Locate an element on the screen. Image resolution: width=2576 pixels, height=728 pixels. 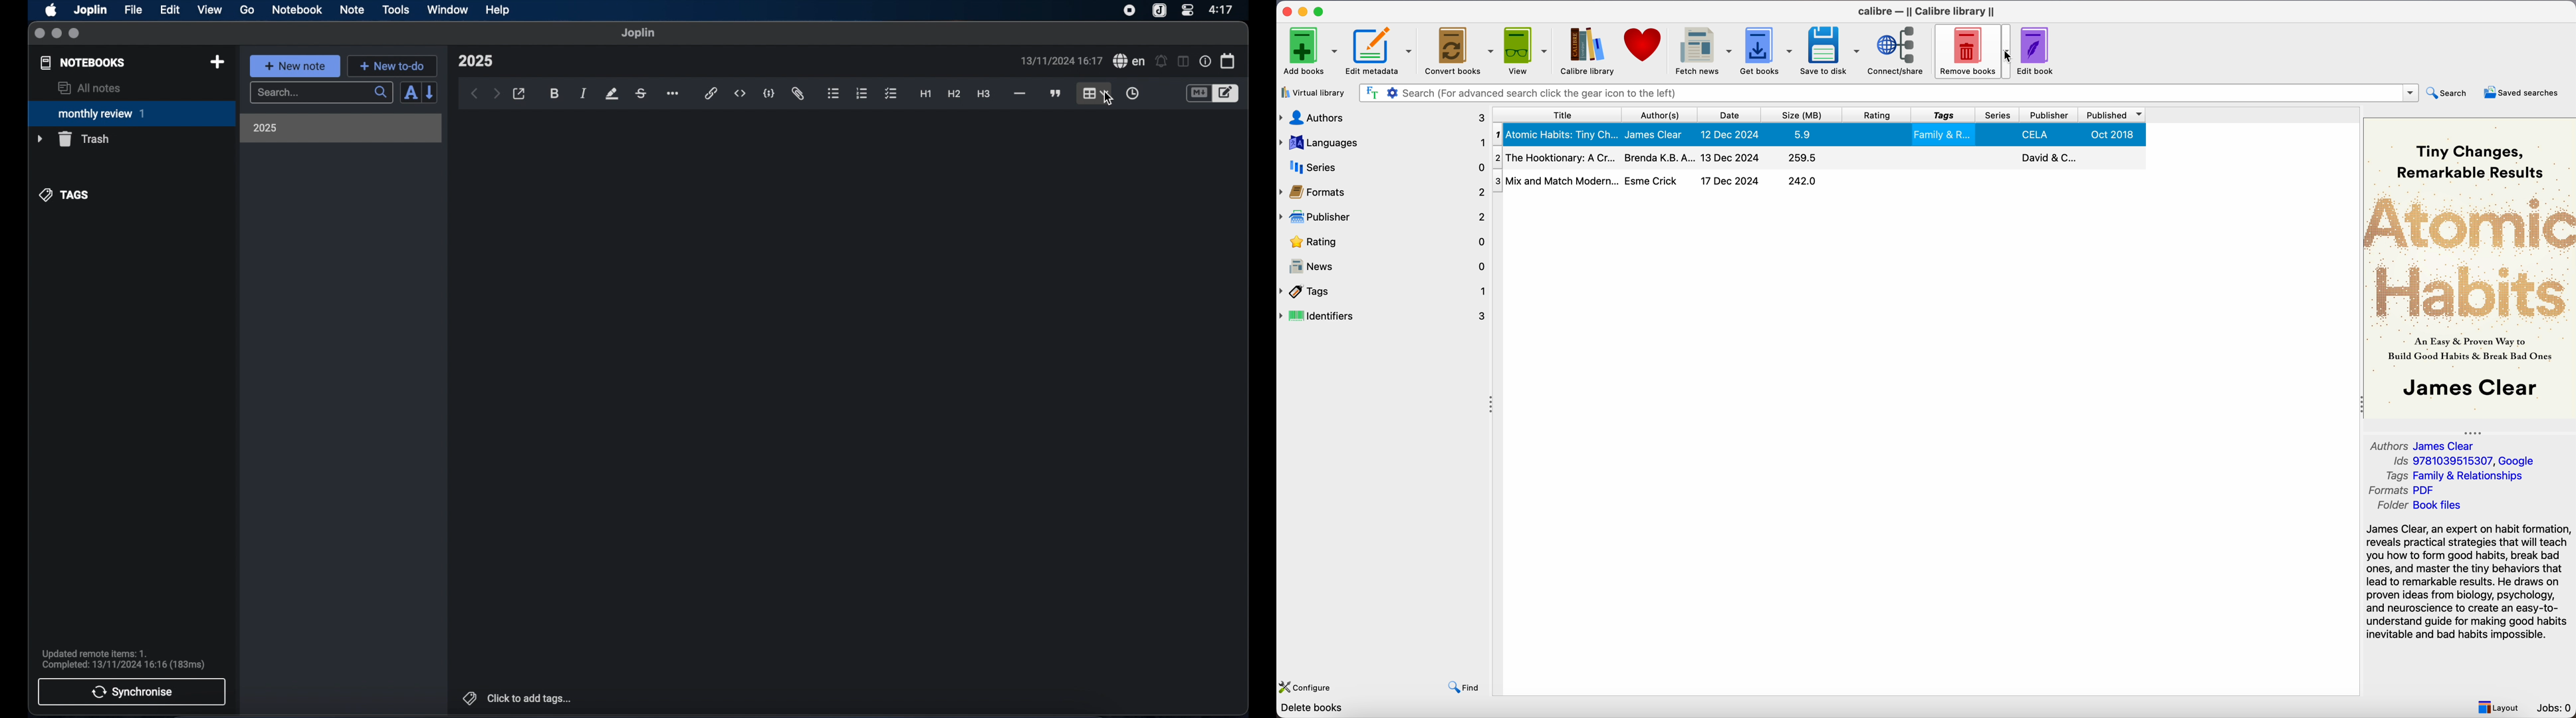
all notes is located at coordinates (89, 88).